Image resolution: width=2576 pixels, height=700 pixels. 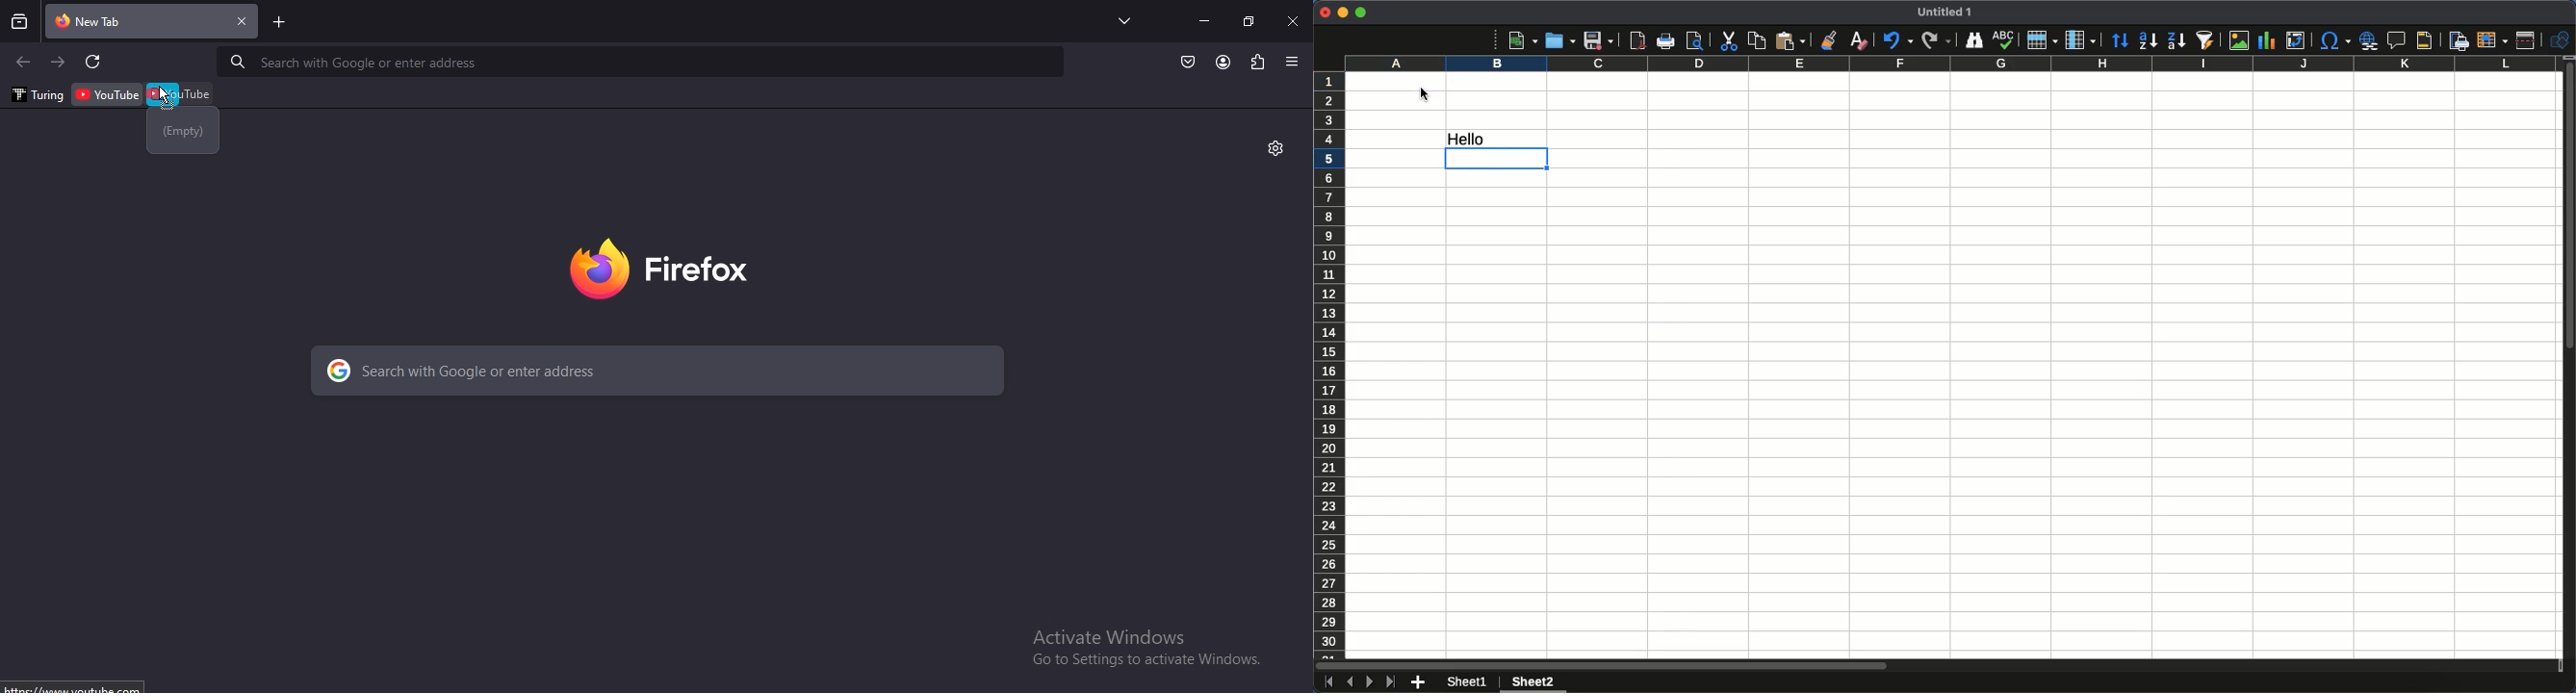 I want to click on cursor, so click(x=1427, y=96).